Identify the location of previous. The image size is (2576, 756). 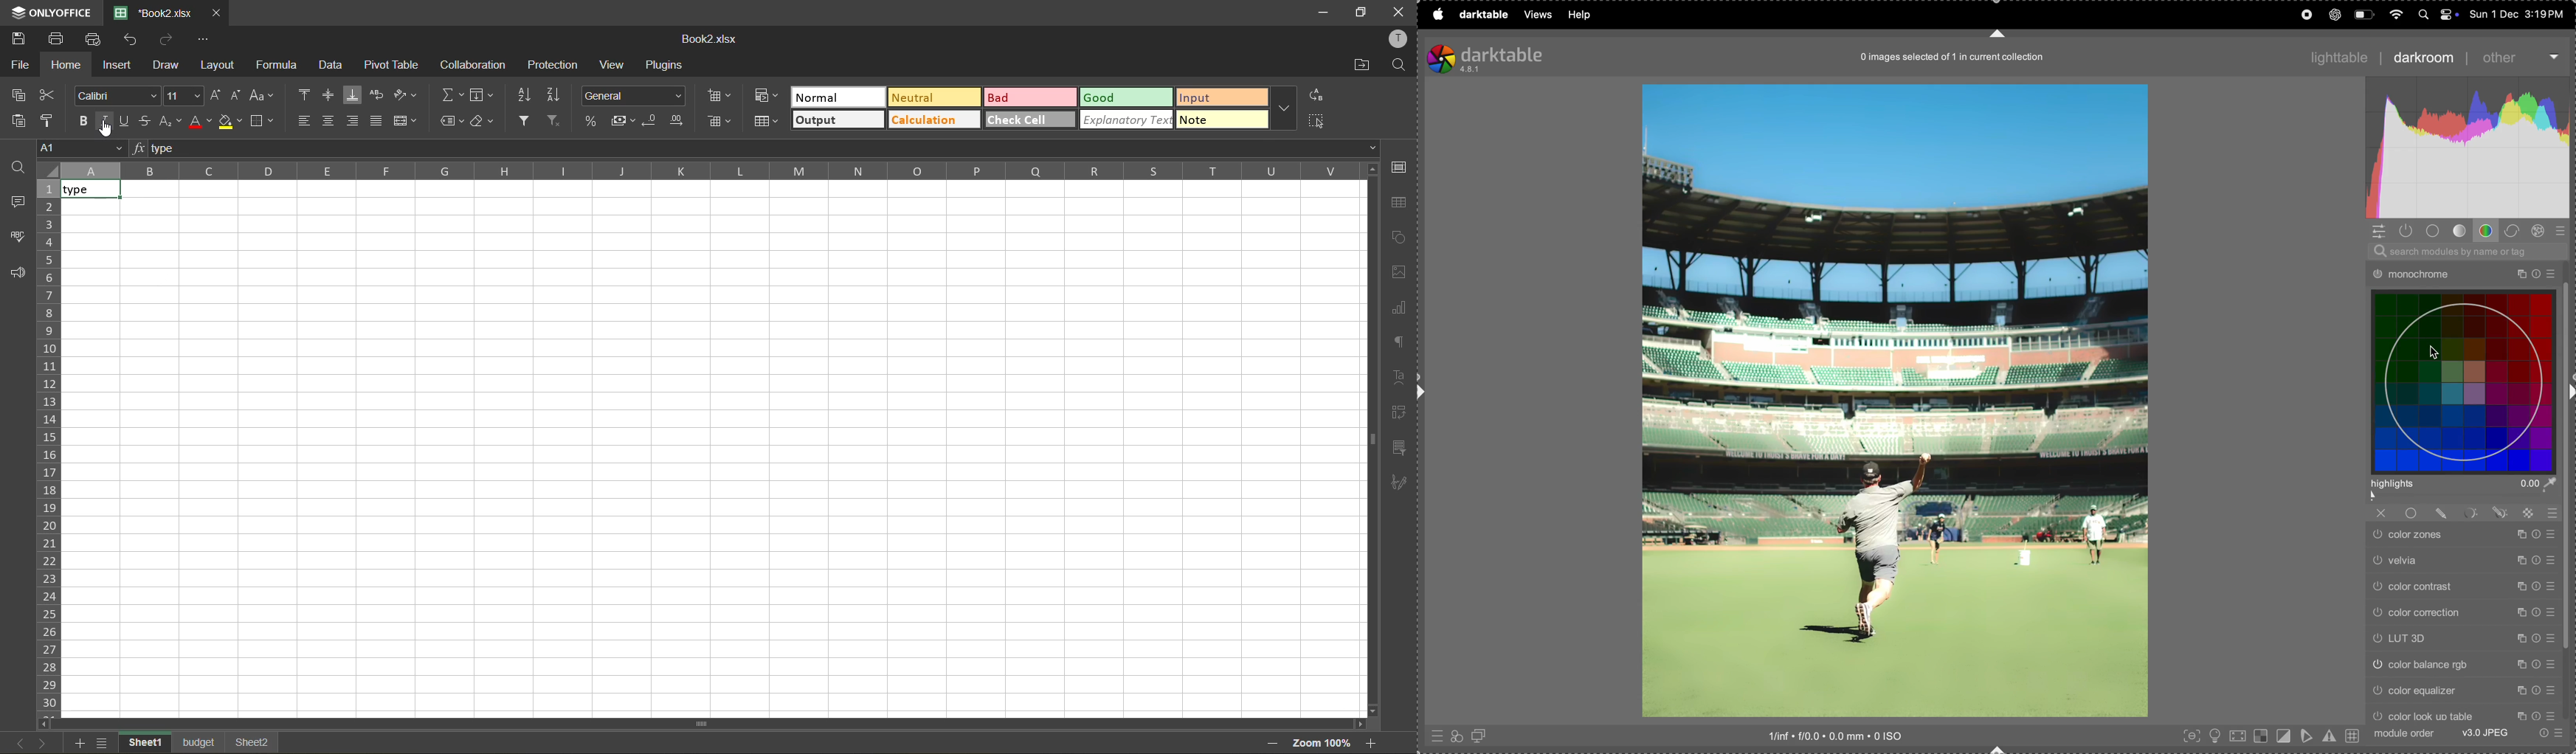
(15, 745).